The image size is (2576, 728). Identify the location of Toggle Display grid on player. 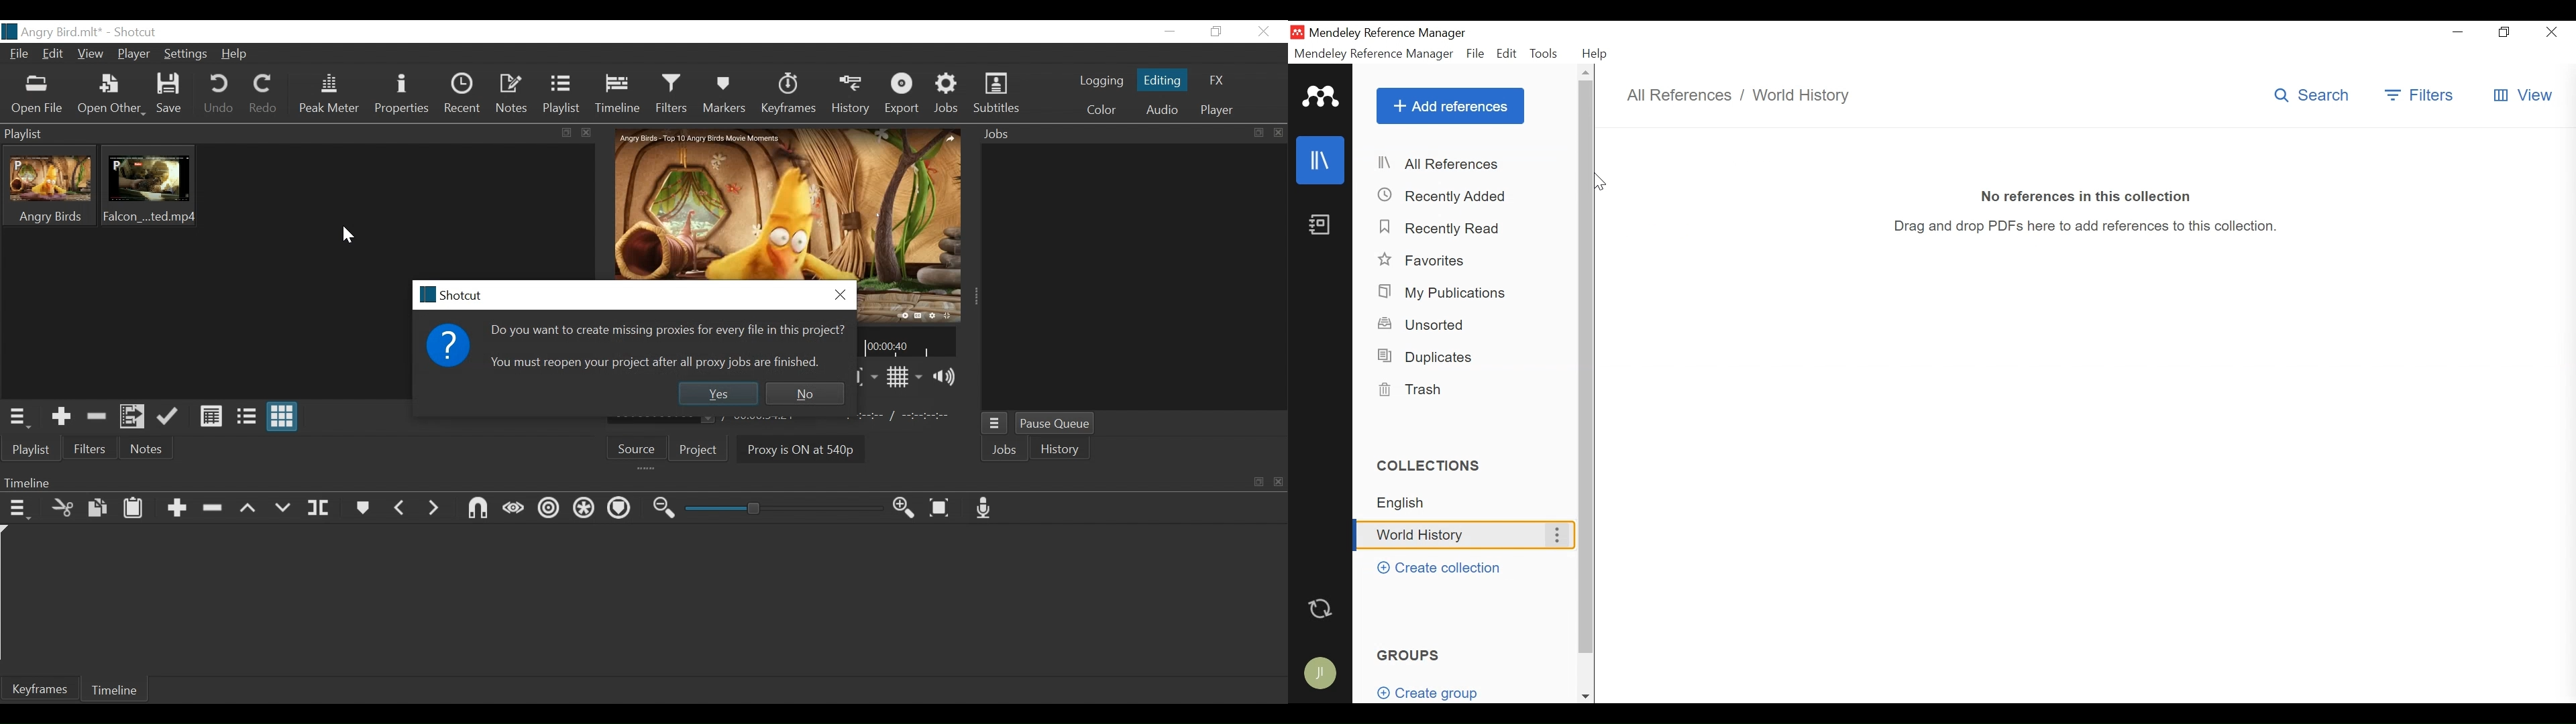
(901, 377).